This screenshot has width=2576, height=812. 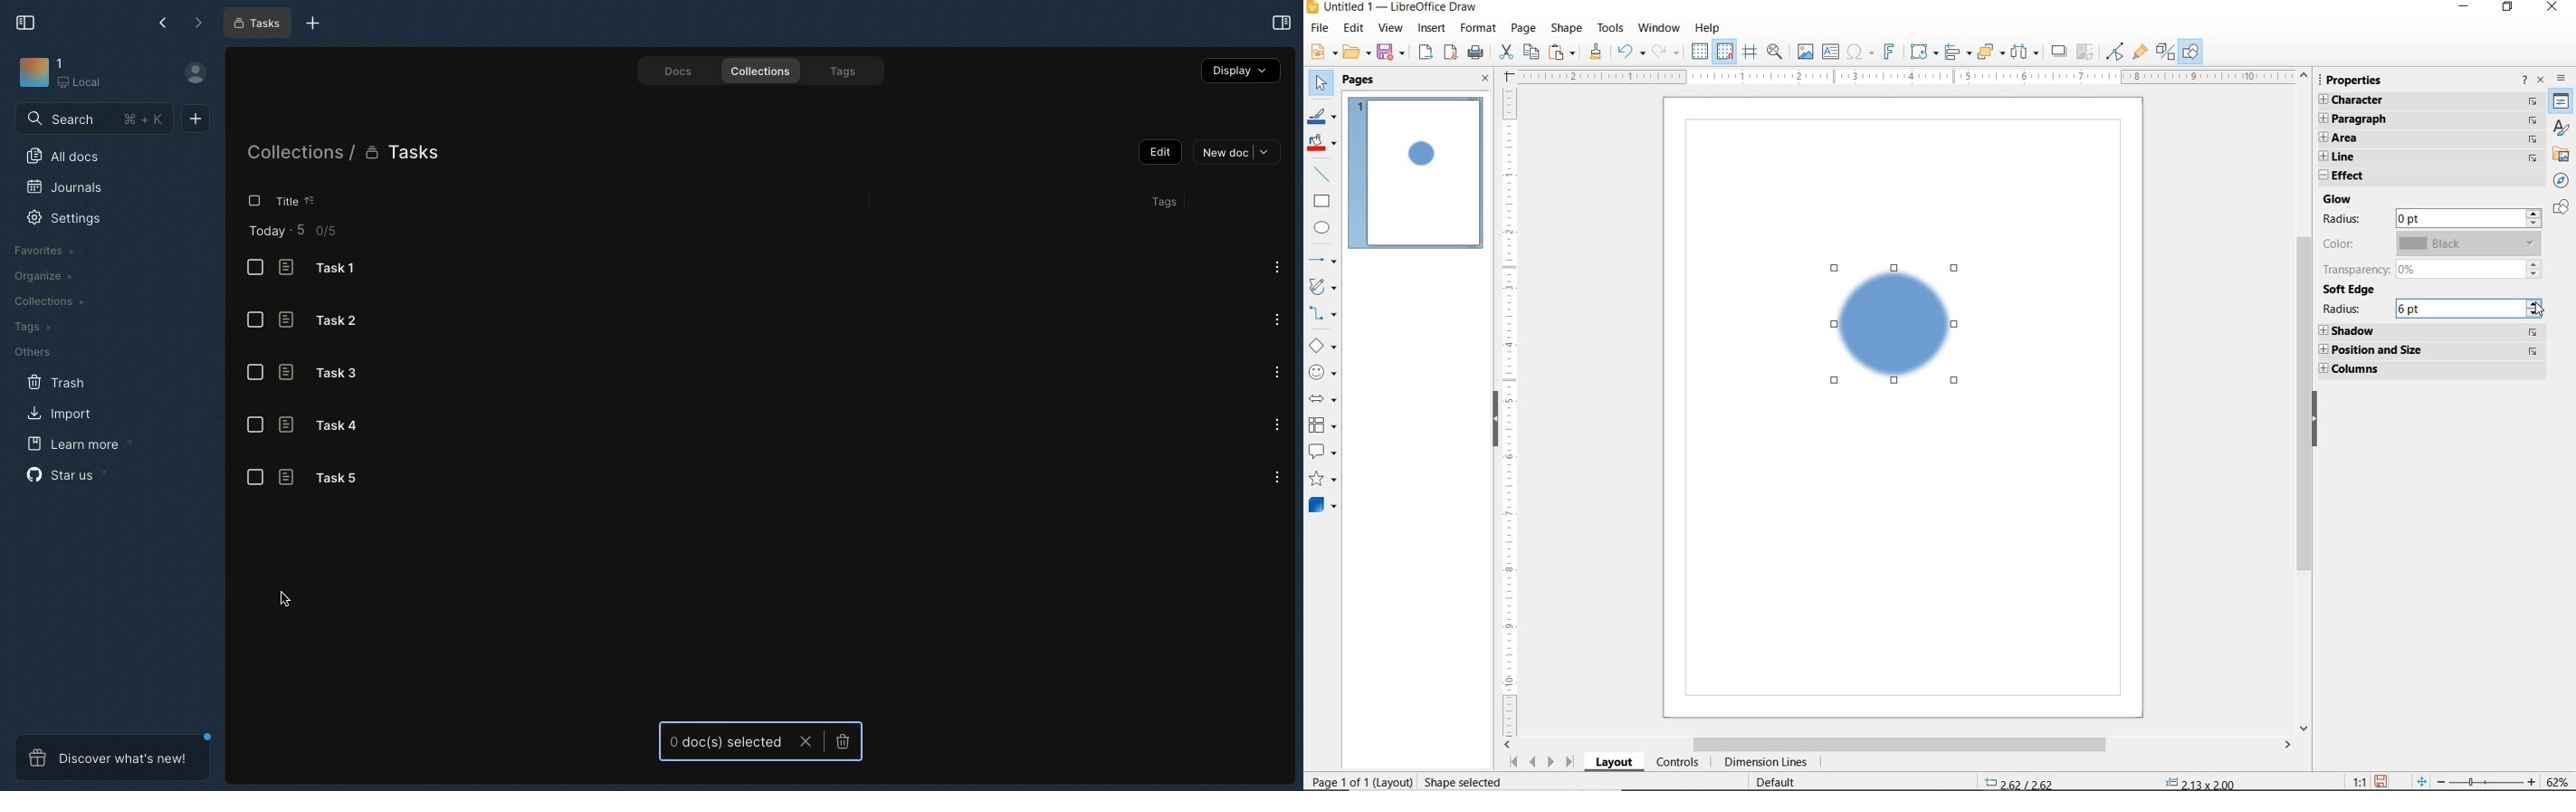 I want to click on Options, so click(x=1277, y=318).